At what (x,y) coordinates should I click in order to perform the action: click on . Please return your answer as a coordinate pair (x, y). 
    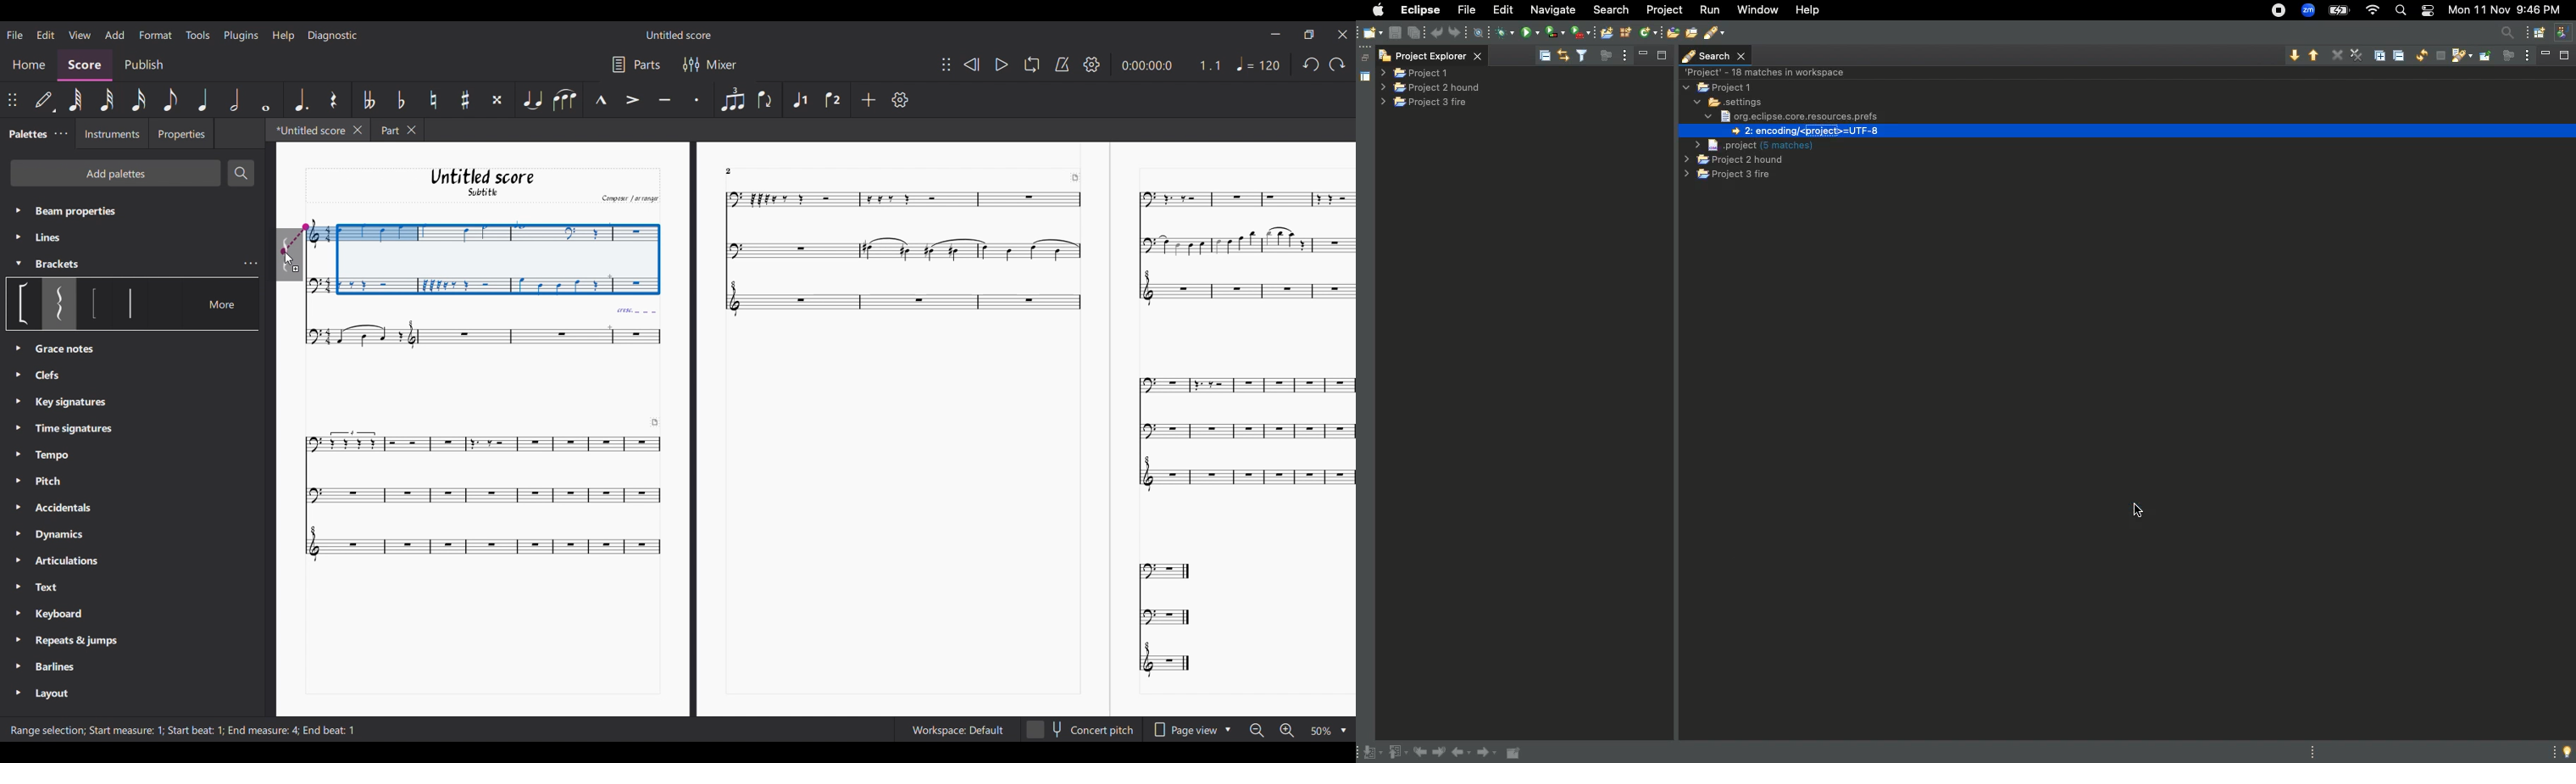
    Looking at the image, I should click on (487, 338).